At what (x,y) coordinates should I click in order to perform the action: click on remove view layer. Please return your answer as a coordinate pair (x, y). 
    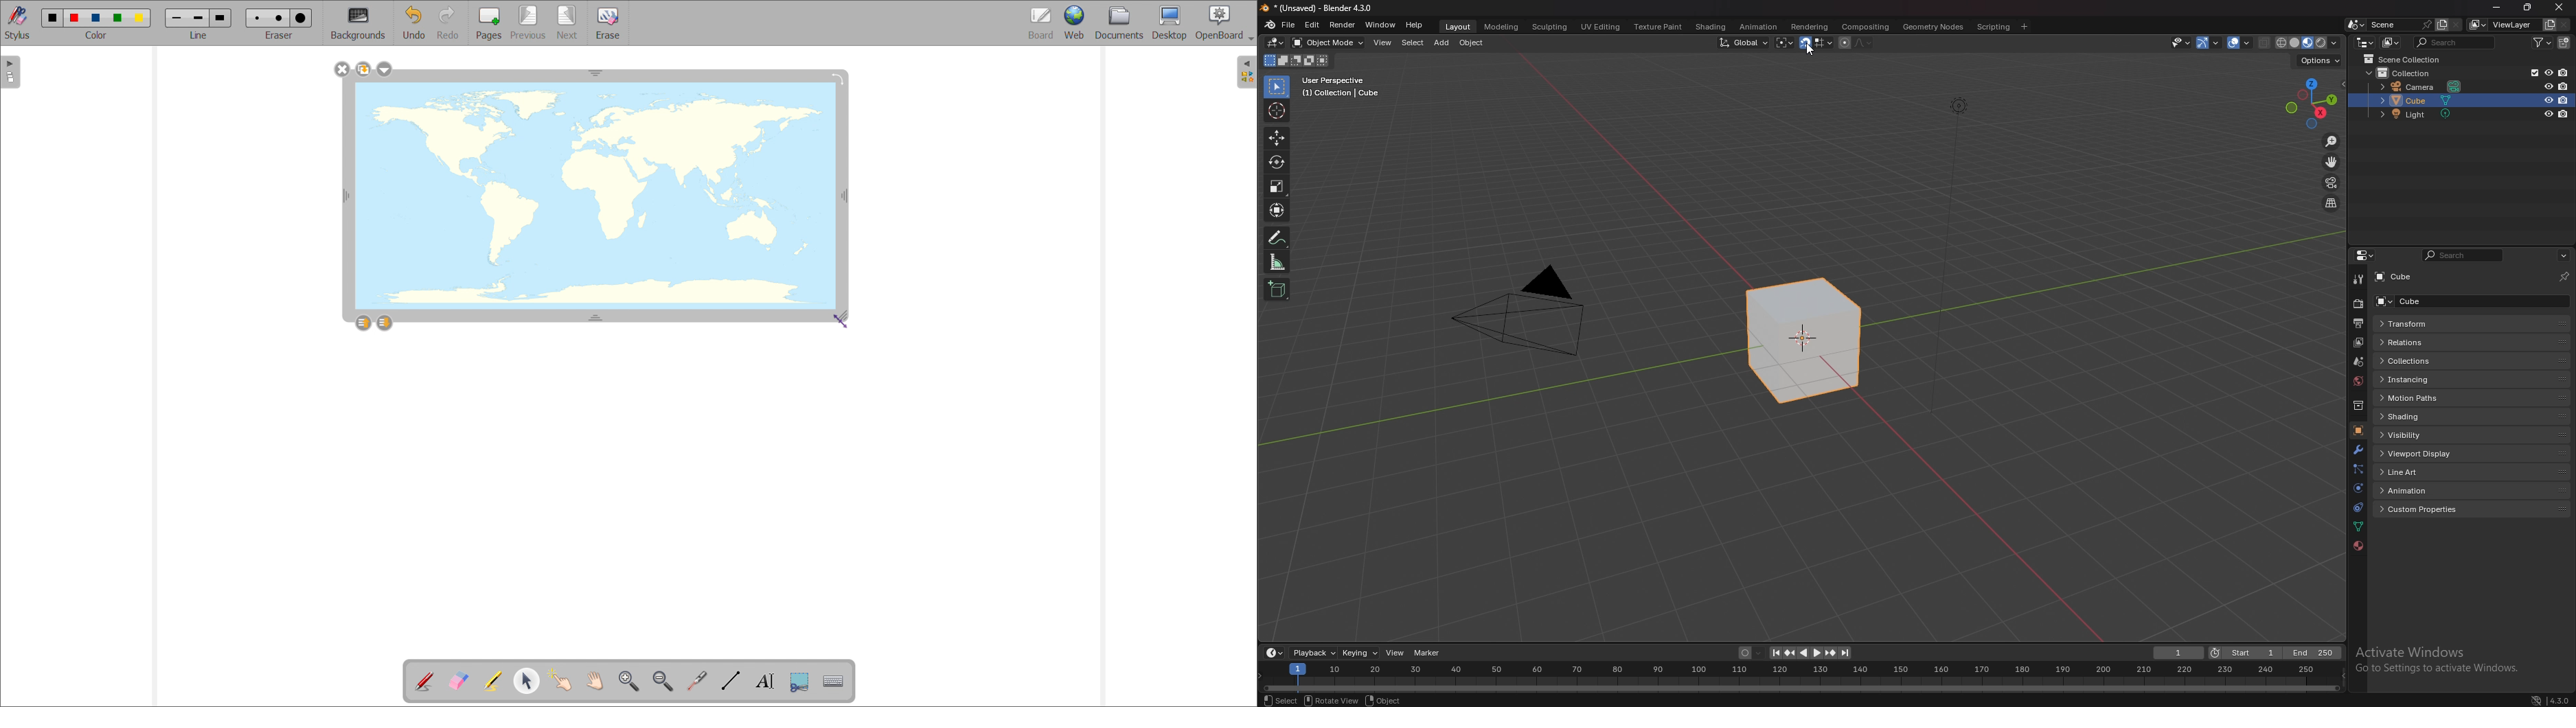
    Looking at the image, I should click on (2564, 25).